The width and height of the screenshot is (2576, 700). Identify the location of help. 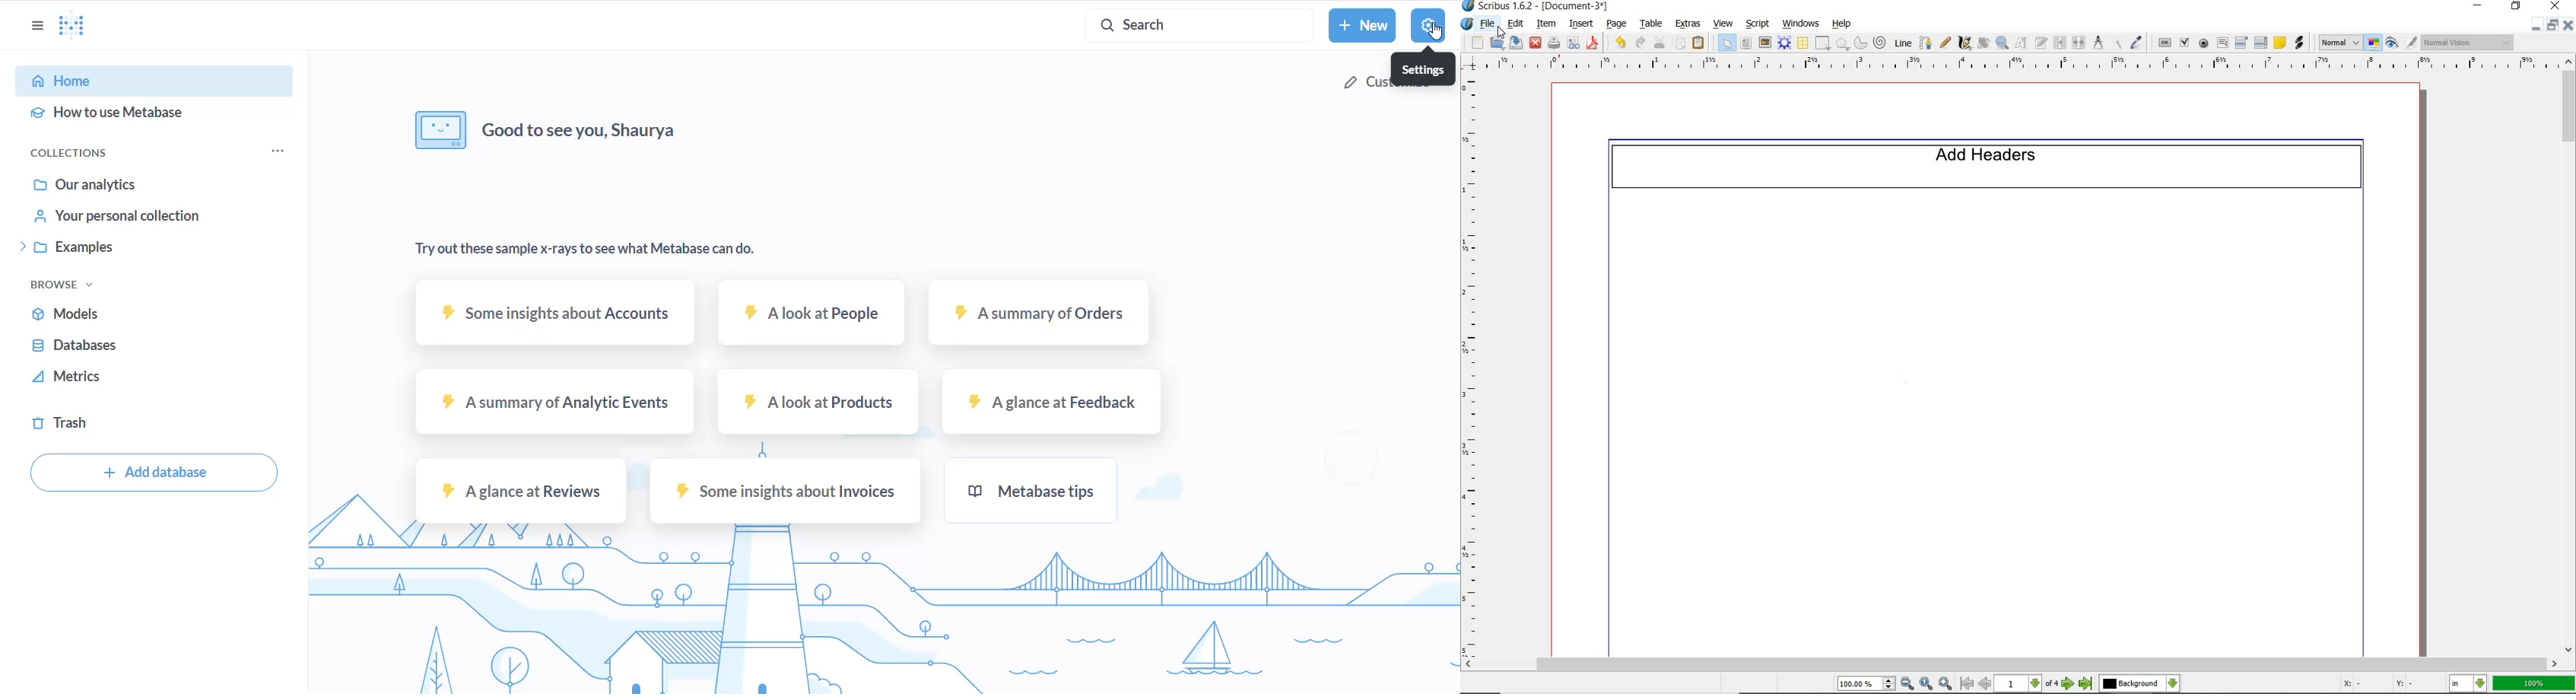
(1842, 25).